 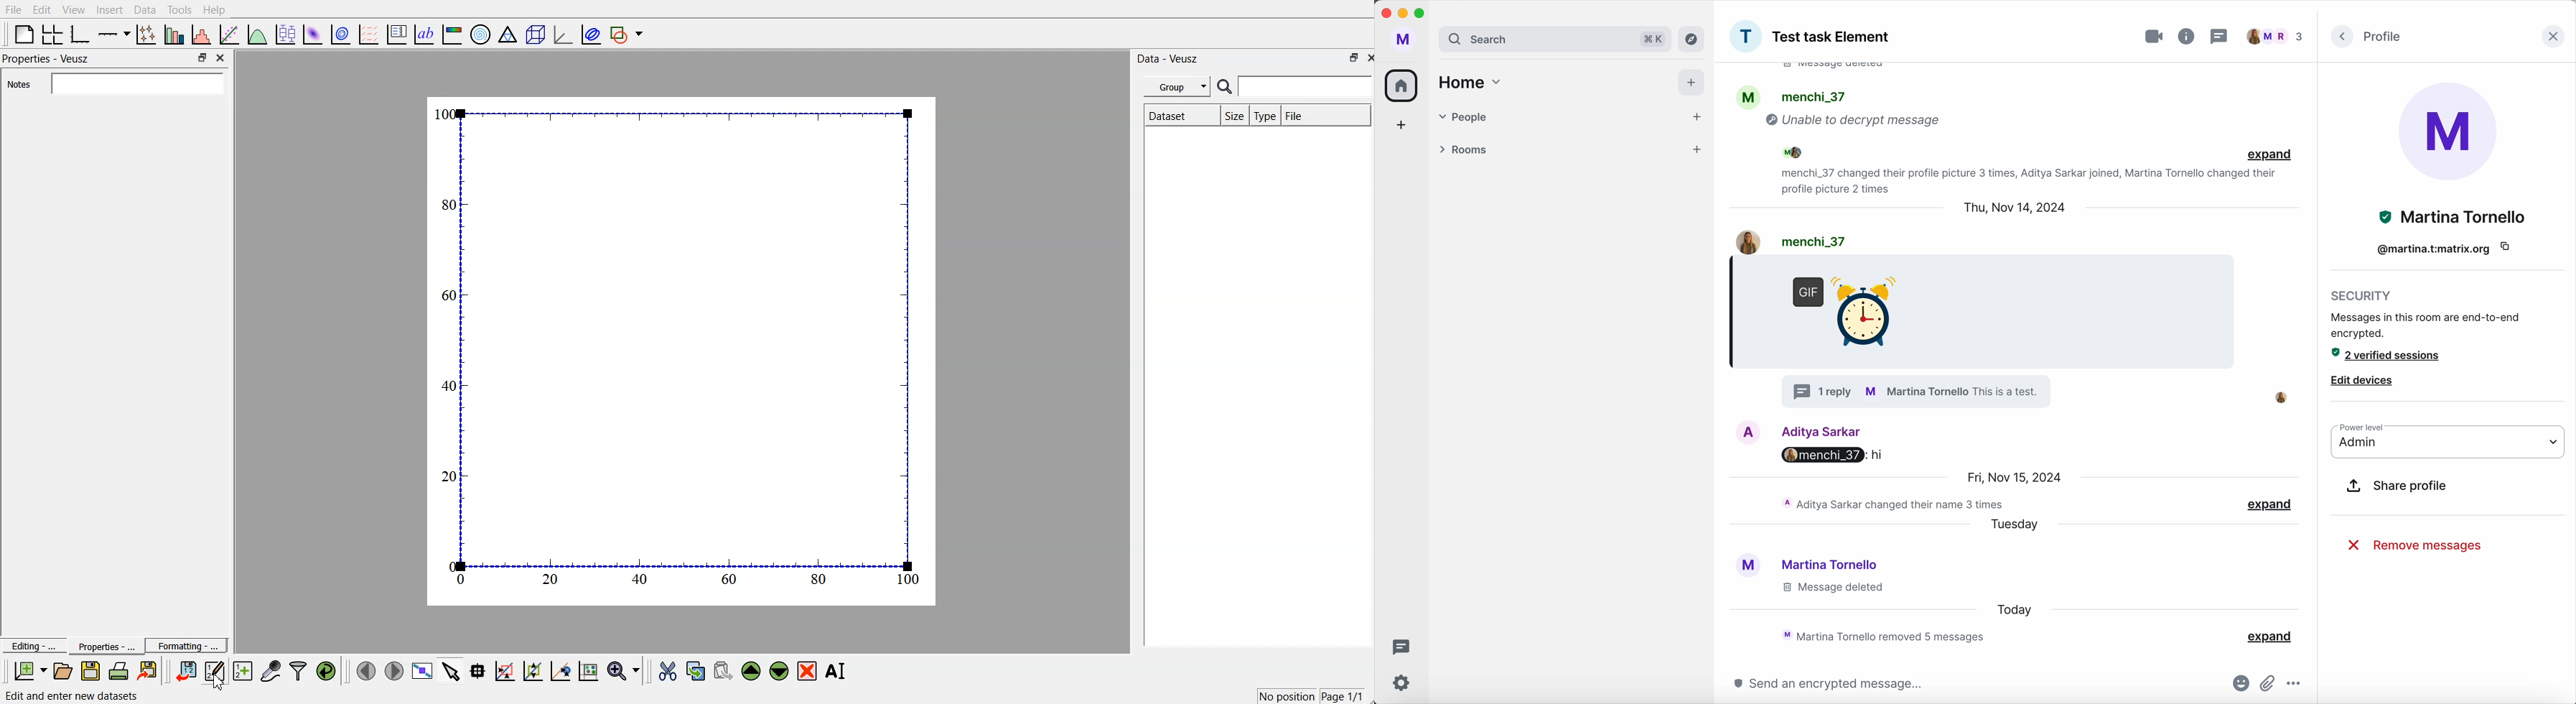 What do you see at coordinates (697, 668) in the screenshot?
I see `copy` at bounding box center [697, 668].